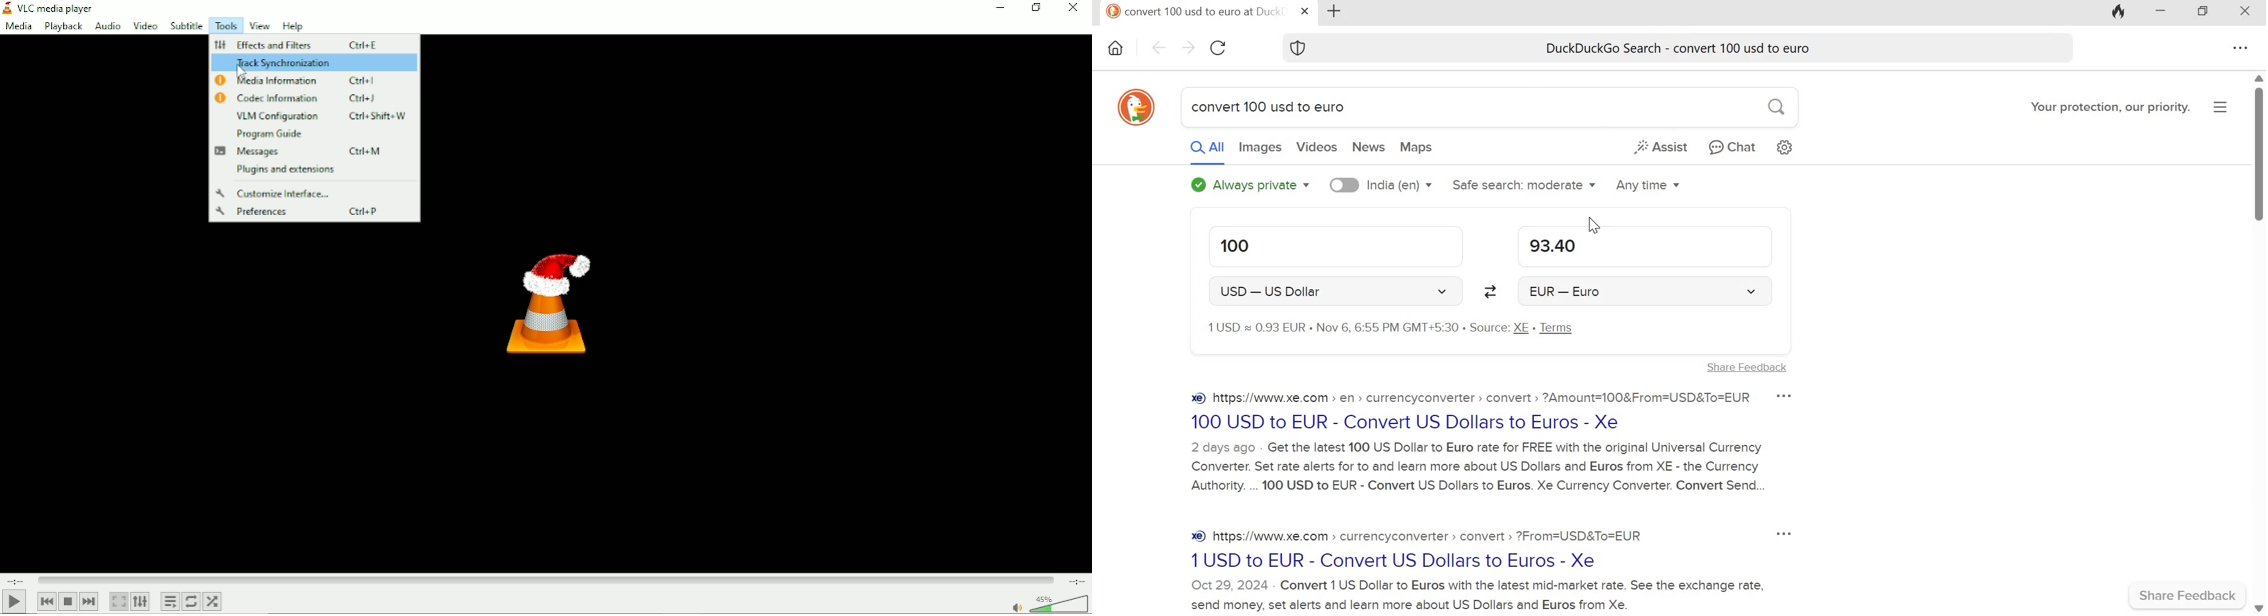  Describe the element at coordinates (1000, 7) in the screenshot. I see `Minimize` at that location.